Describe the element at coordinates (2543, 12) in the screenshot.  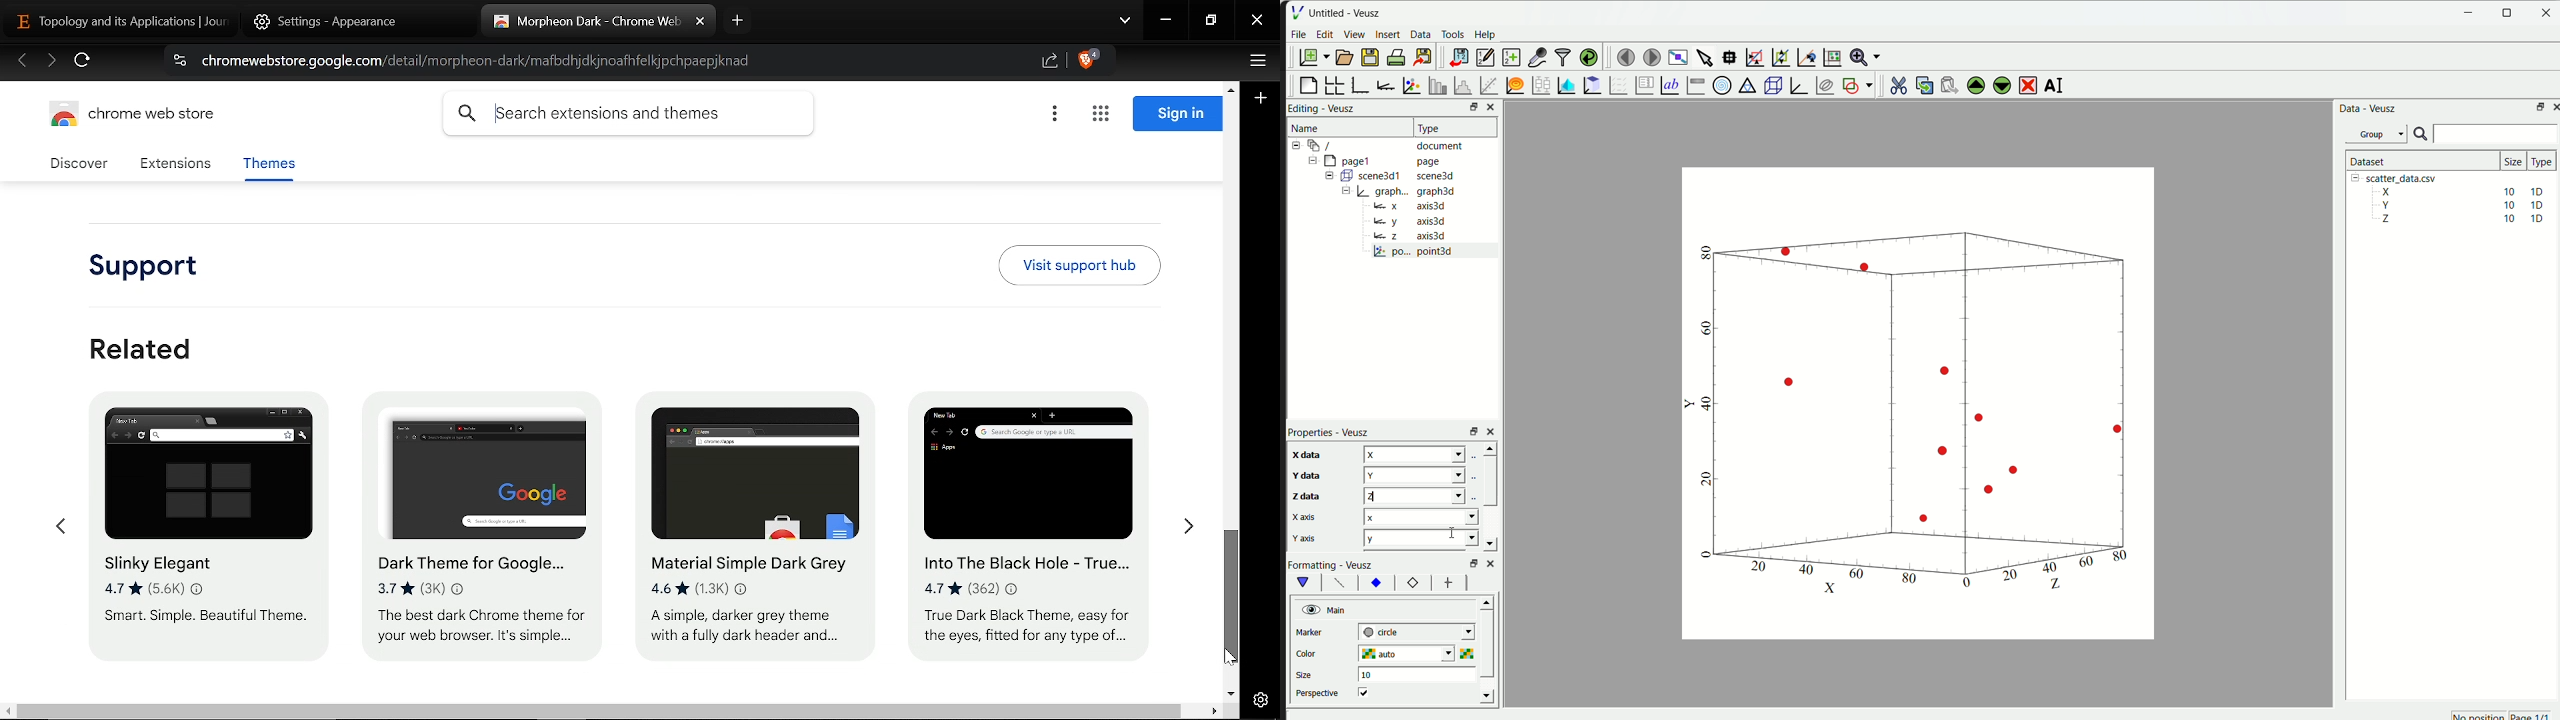
I see `close` at that location.